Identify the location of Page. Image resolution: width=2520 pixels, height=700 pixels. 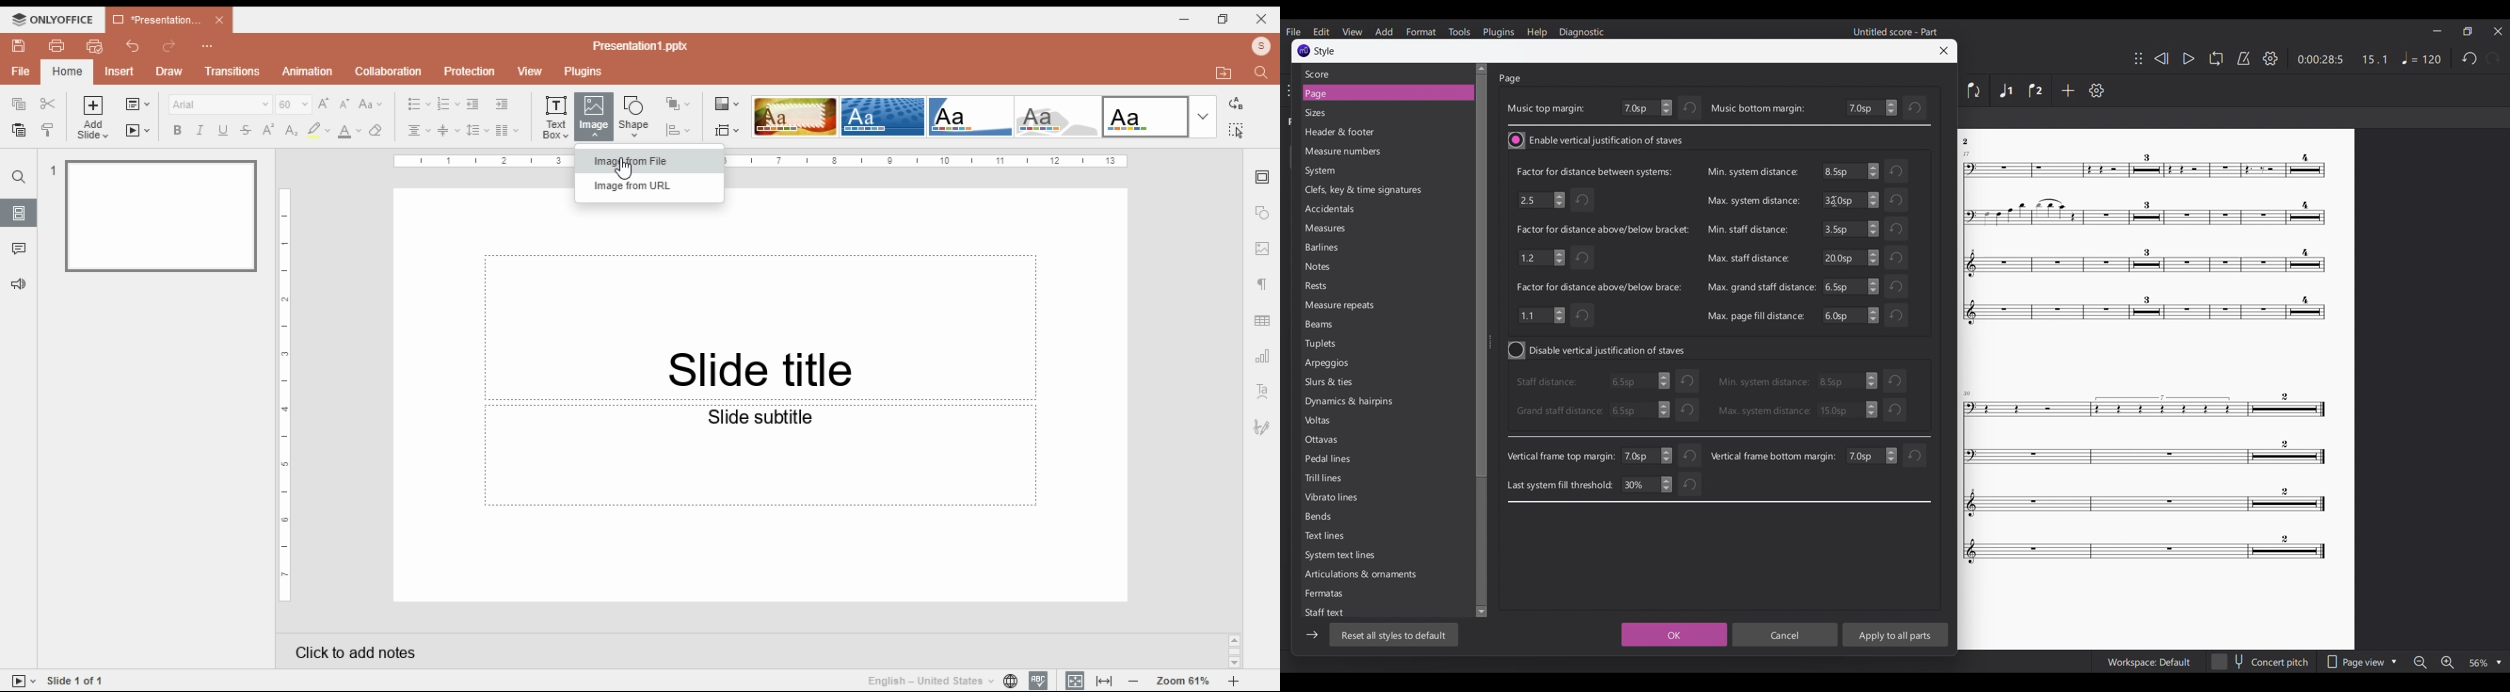
(1511, 79).